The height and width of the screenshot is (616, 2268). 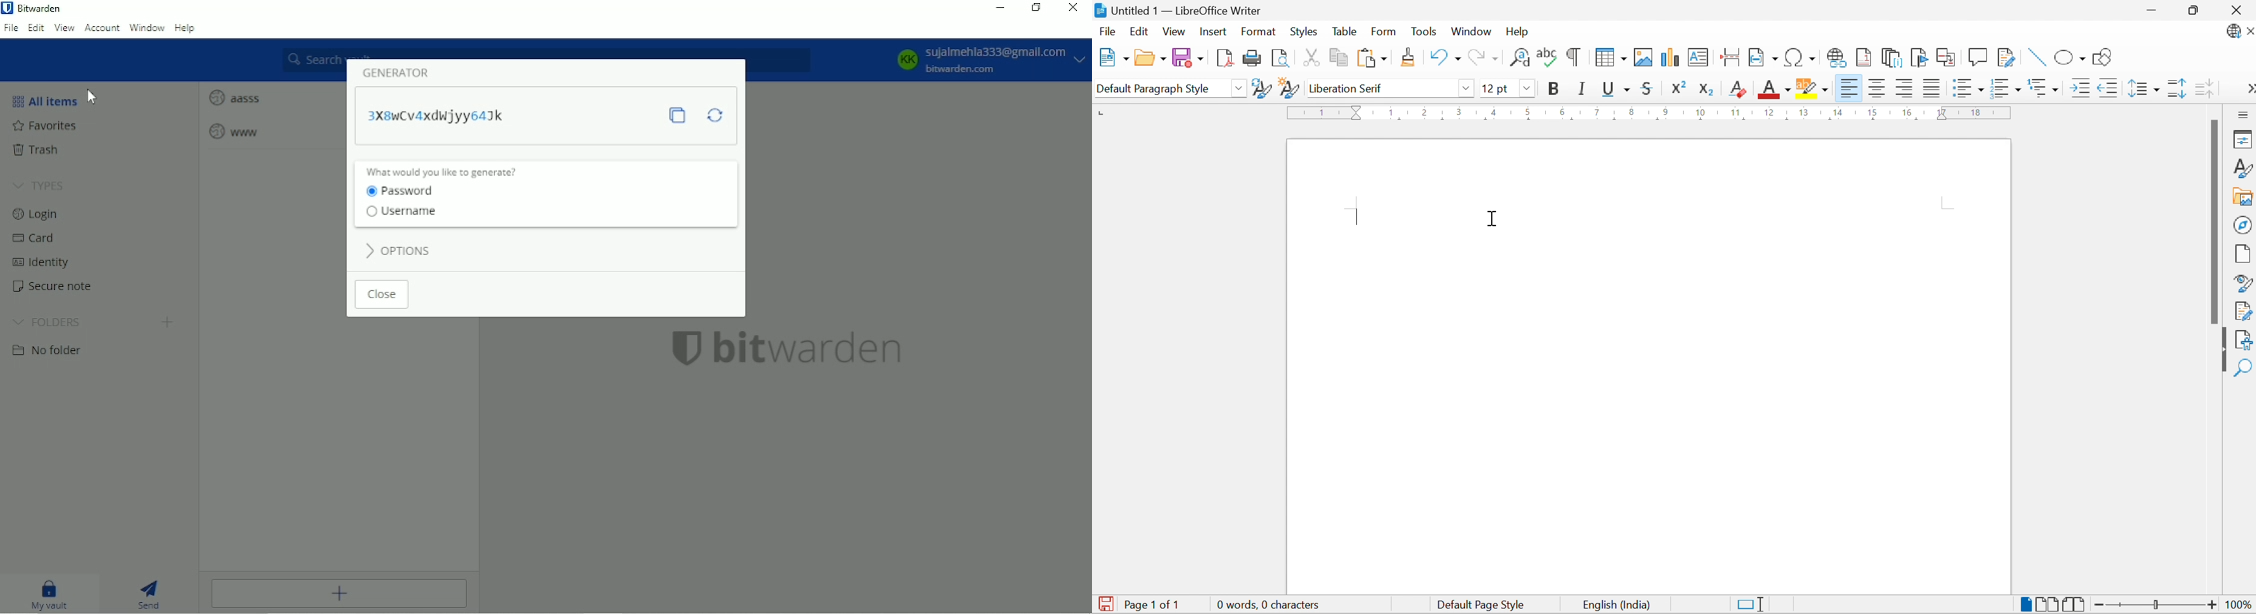 I want to click on Underline, so click(x=1616, y=90).